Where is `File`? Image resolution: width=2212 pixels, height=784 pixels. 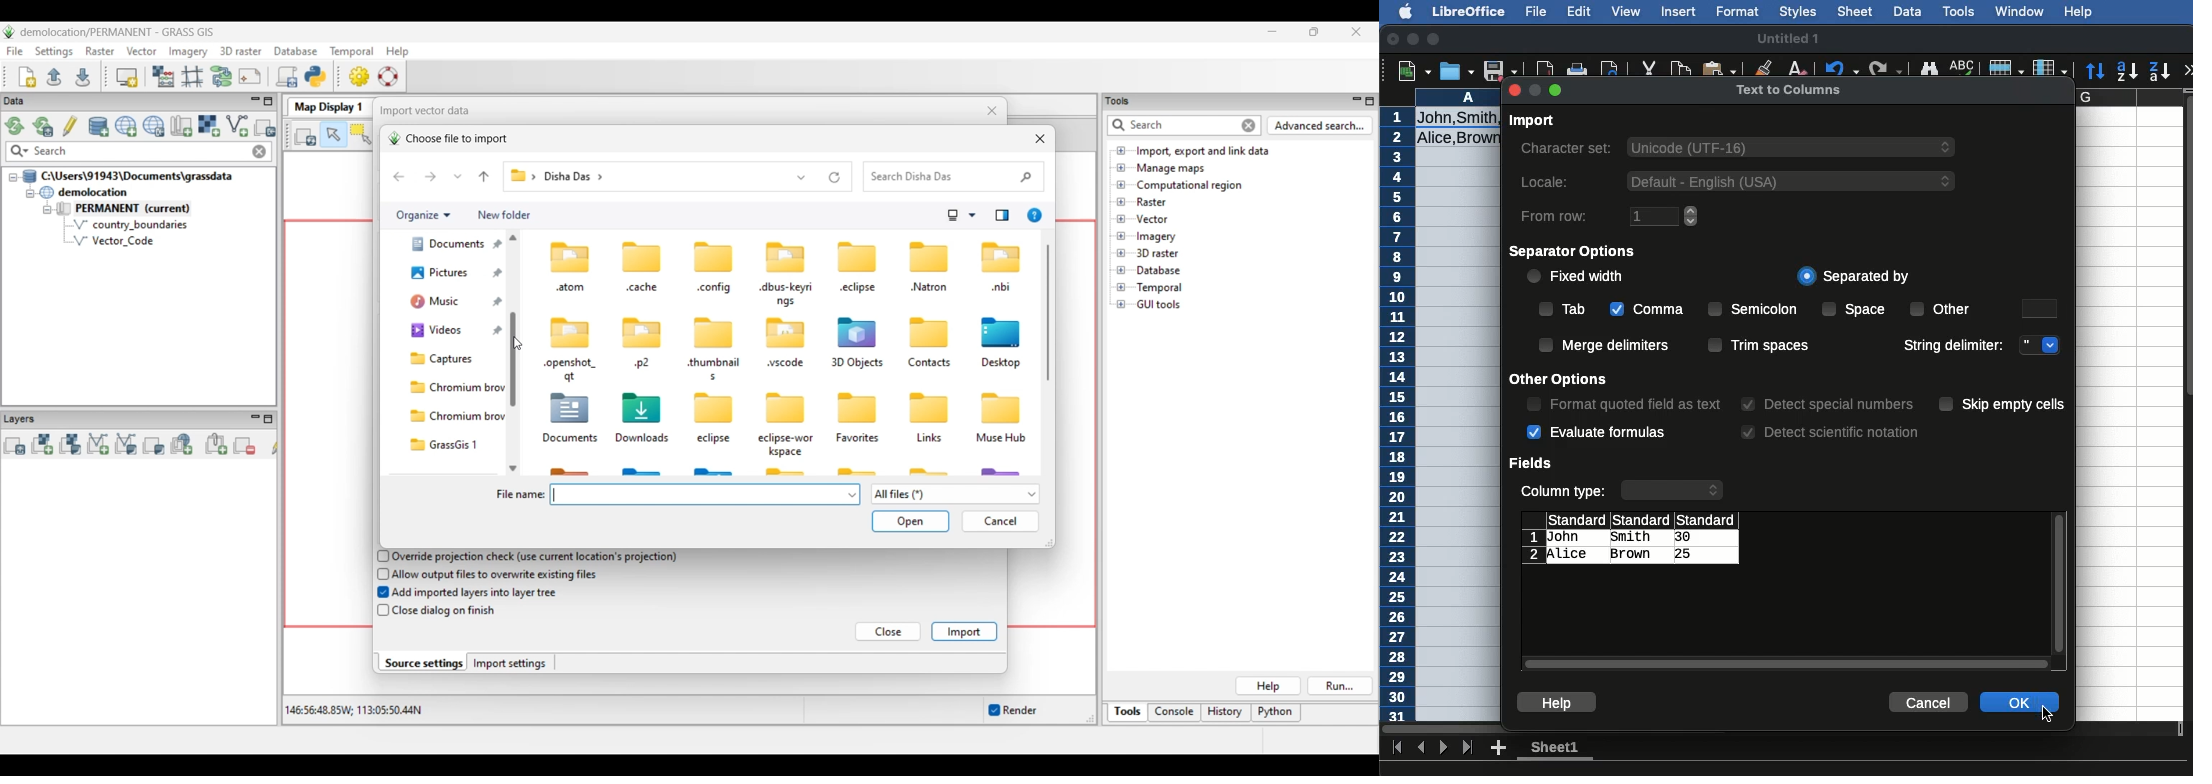 File is located at coordinates (1537, 12).